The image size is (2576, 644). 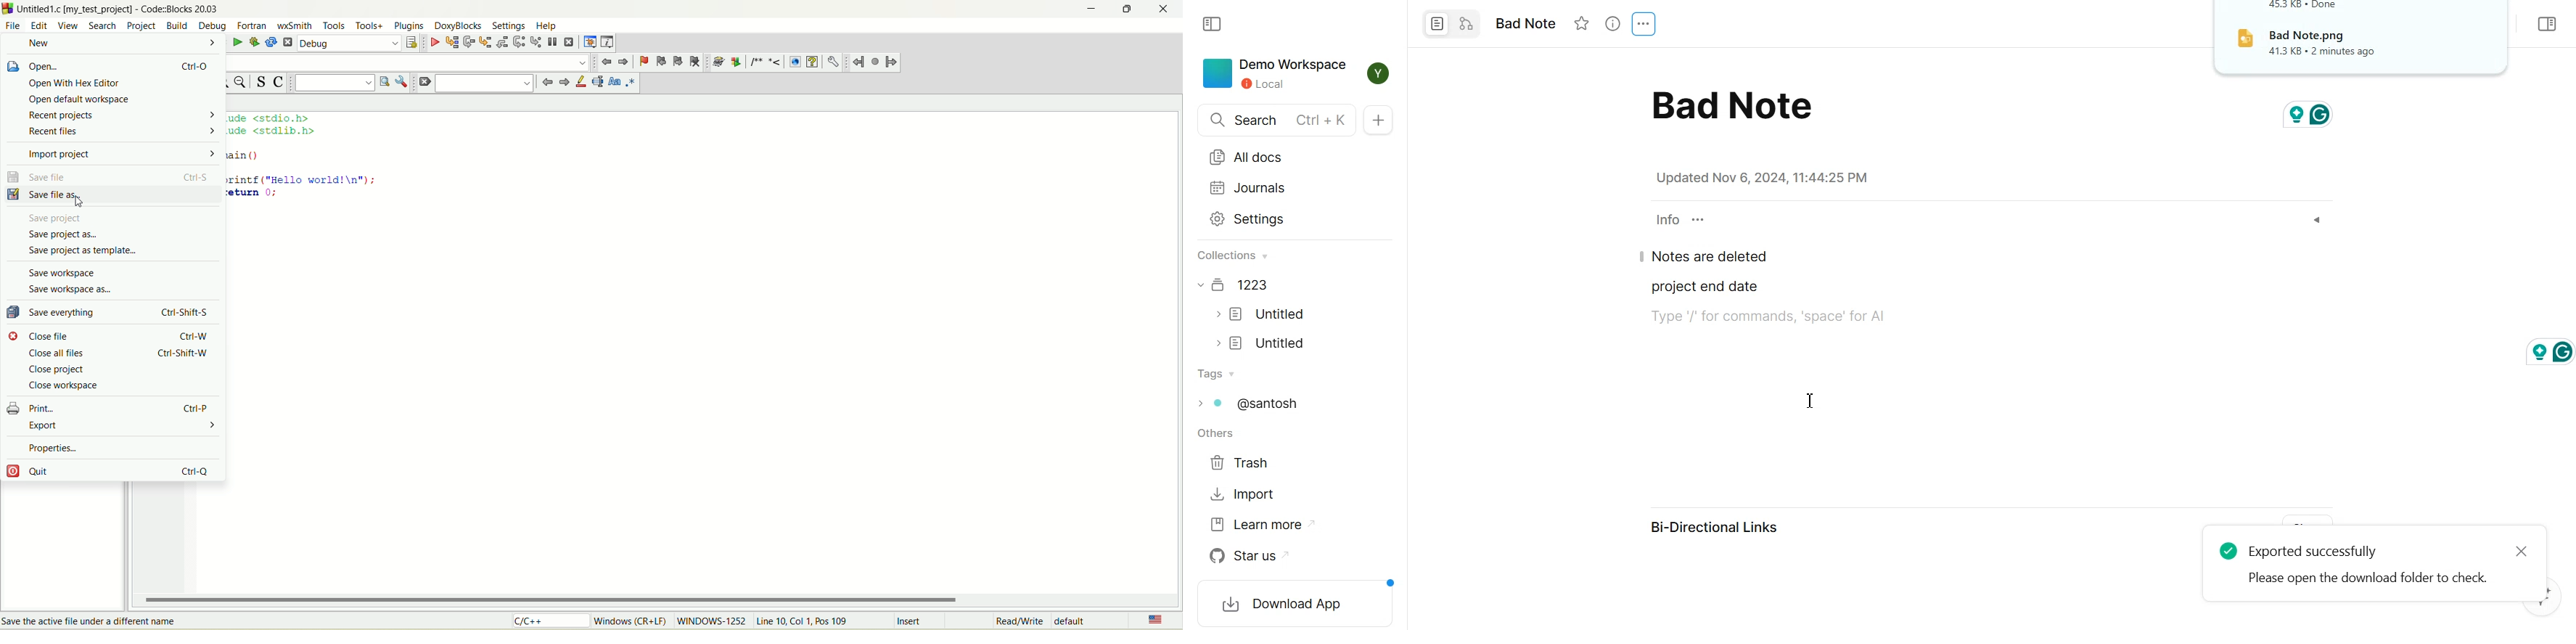 I want to click on Document file, so click(x=1261, y=314).